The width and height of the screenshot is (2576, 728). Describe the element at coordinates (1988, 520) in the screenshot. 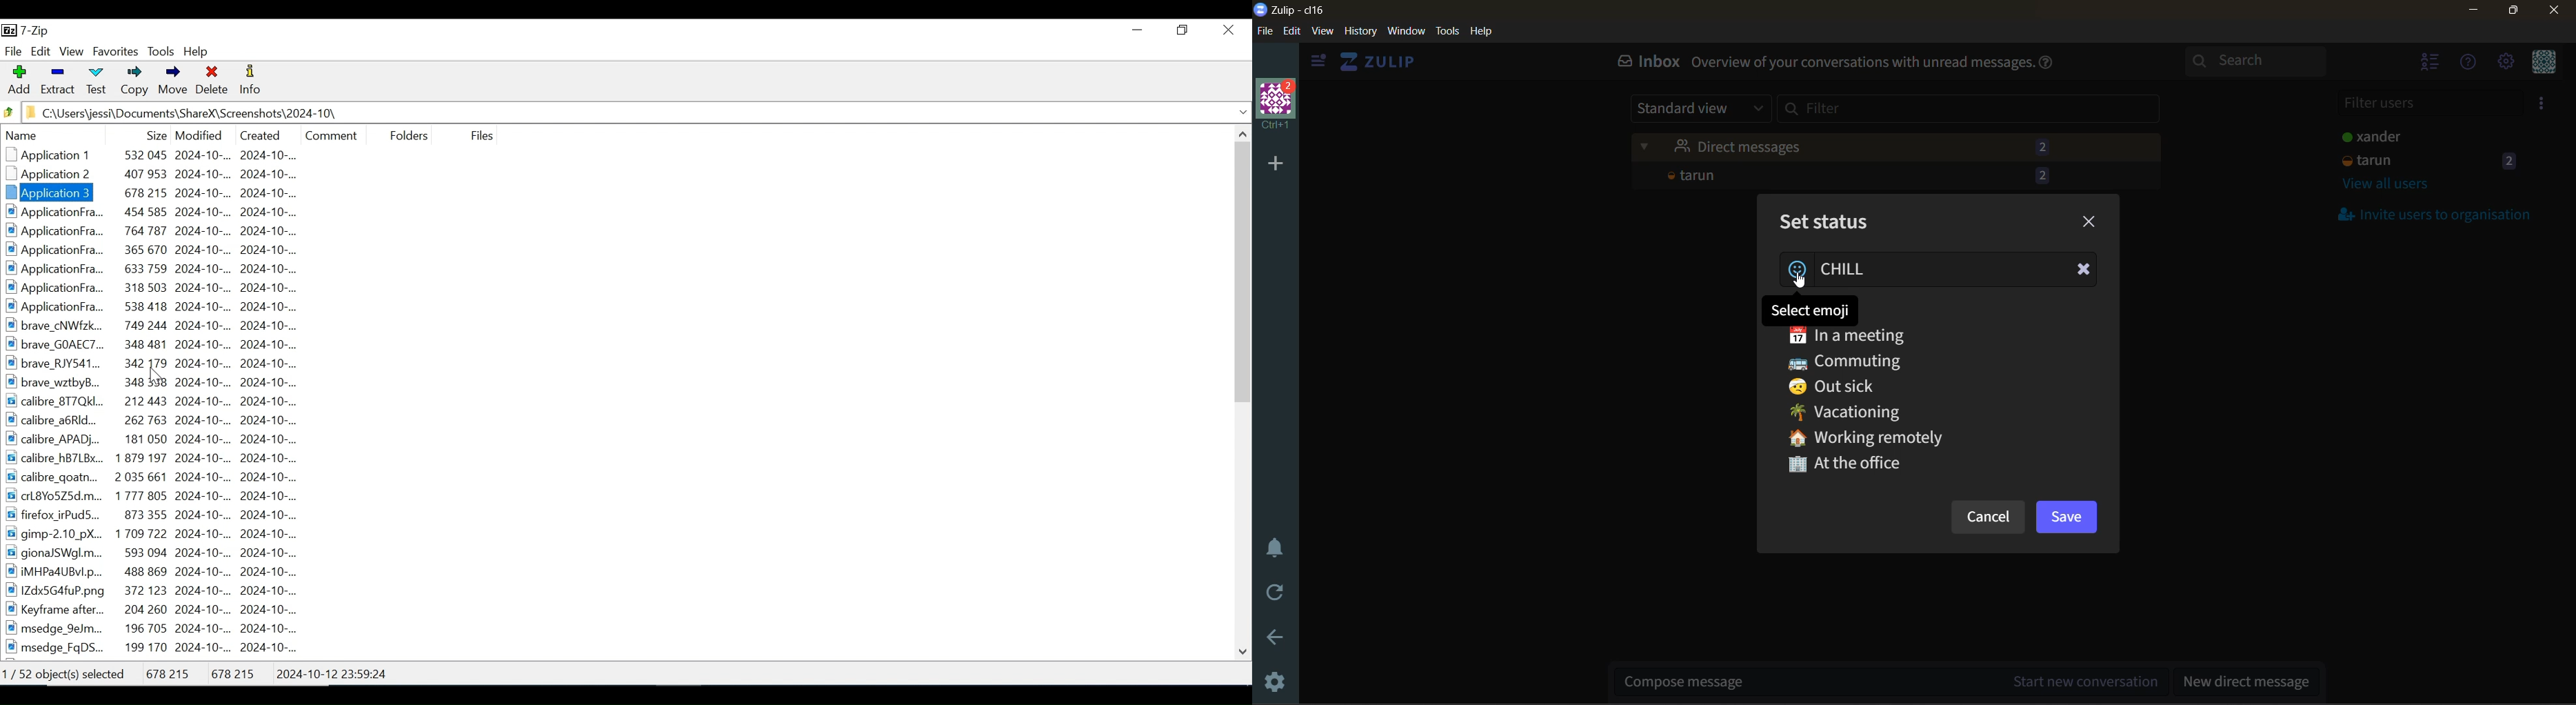

I see `cancel` at that location.